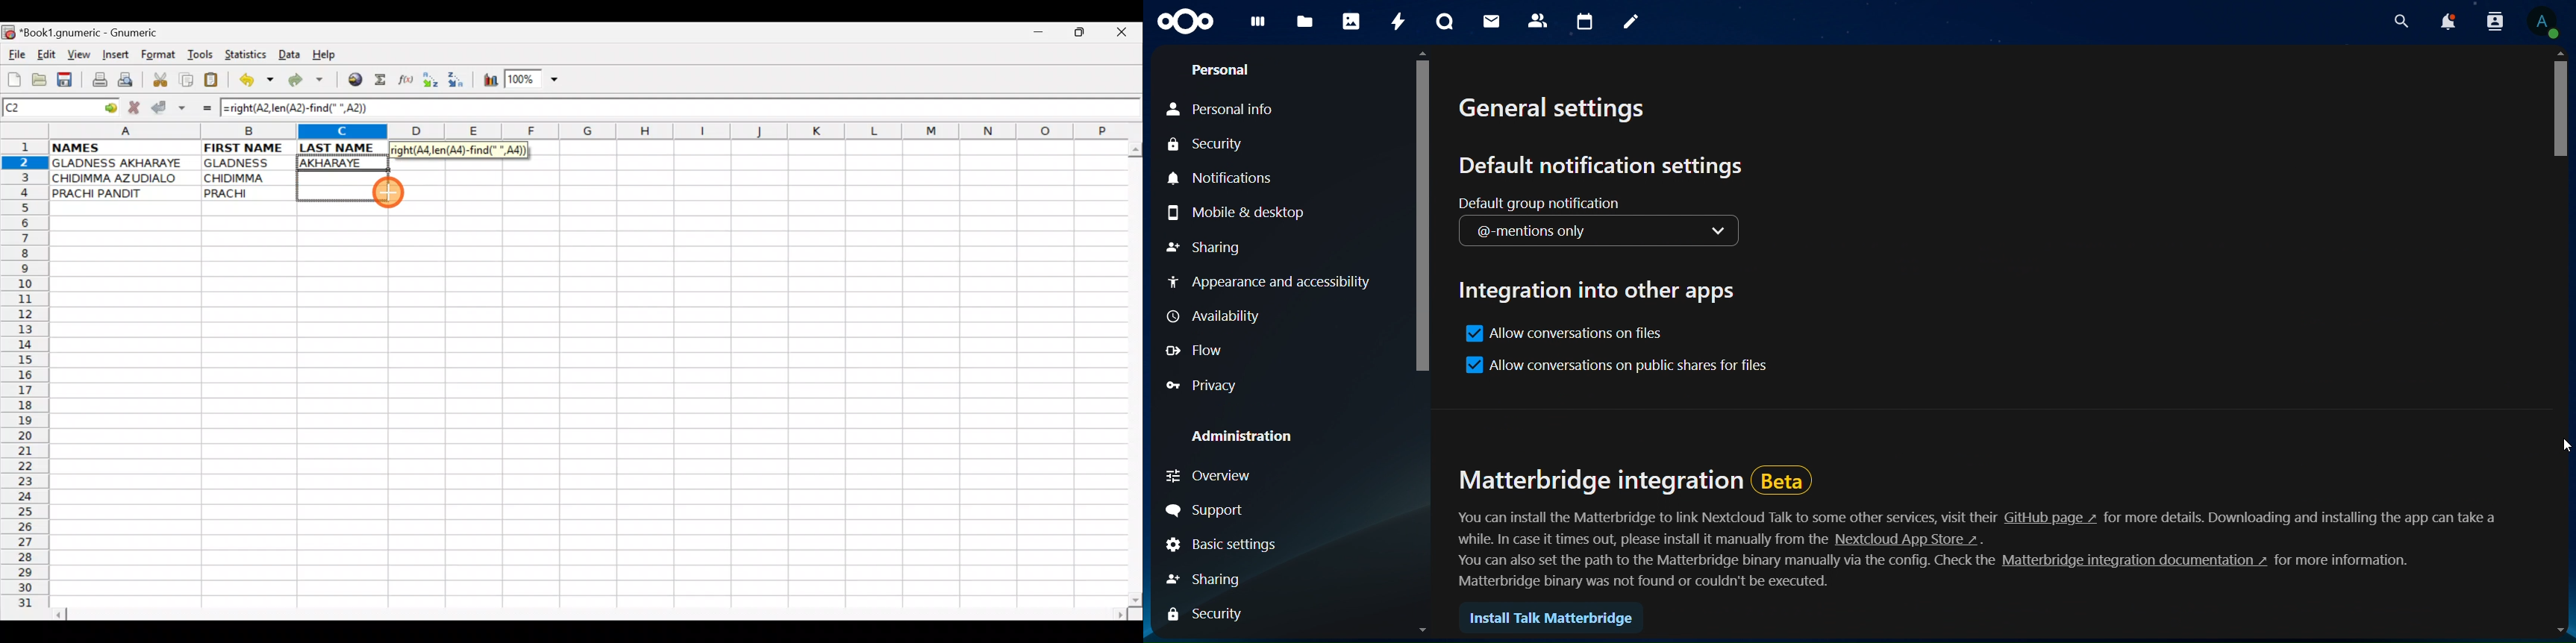  What do you see at coordinates (8, 33) in the screenshot?
I see `Gnumeric logo` at bounding box center [8, 33].